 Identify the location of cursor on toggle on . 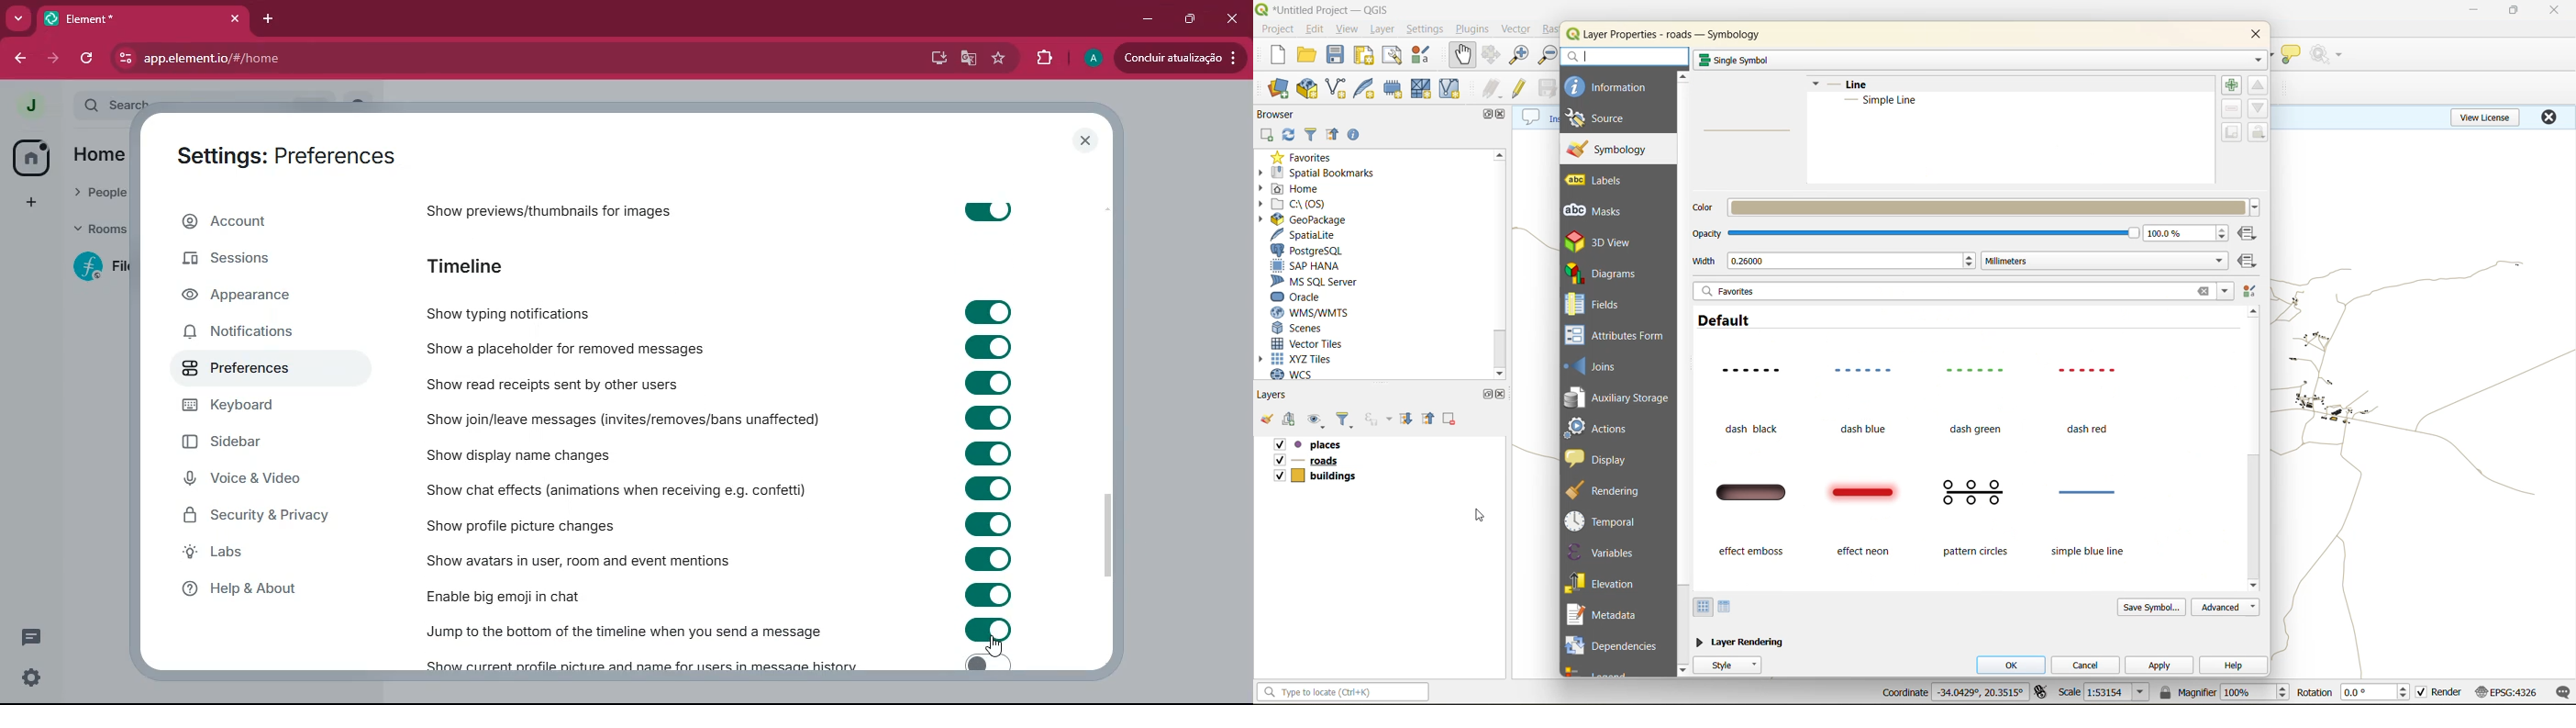
(997, 647).